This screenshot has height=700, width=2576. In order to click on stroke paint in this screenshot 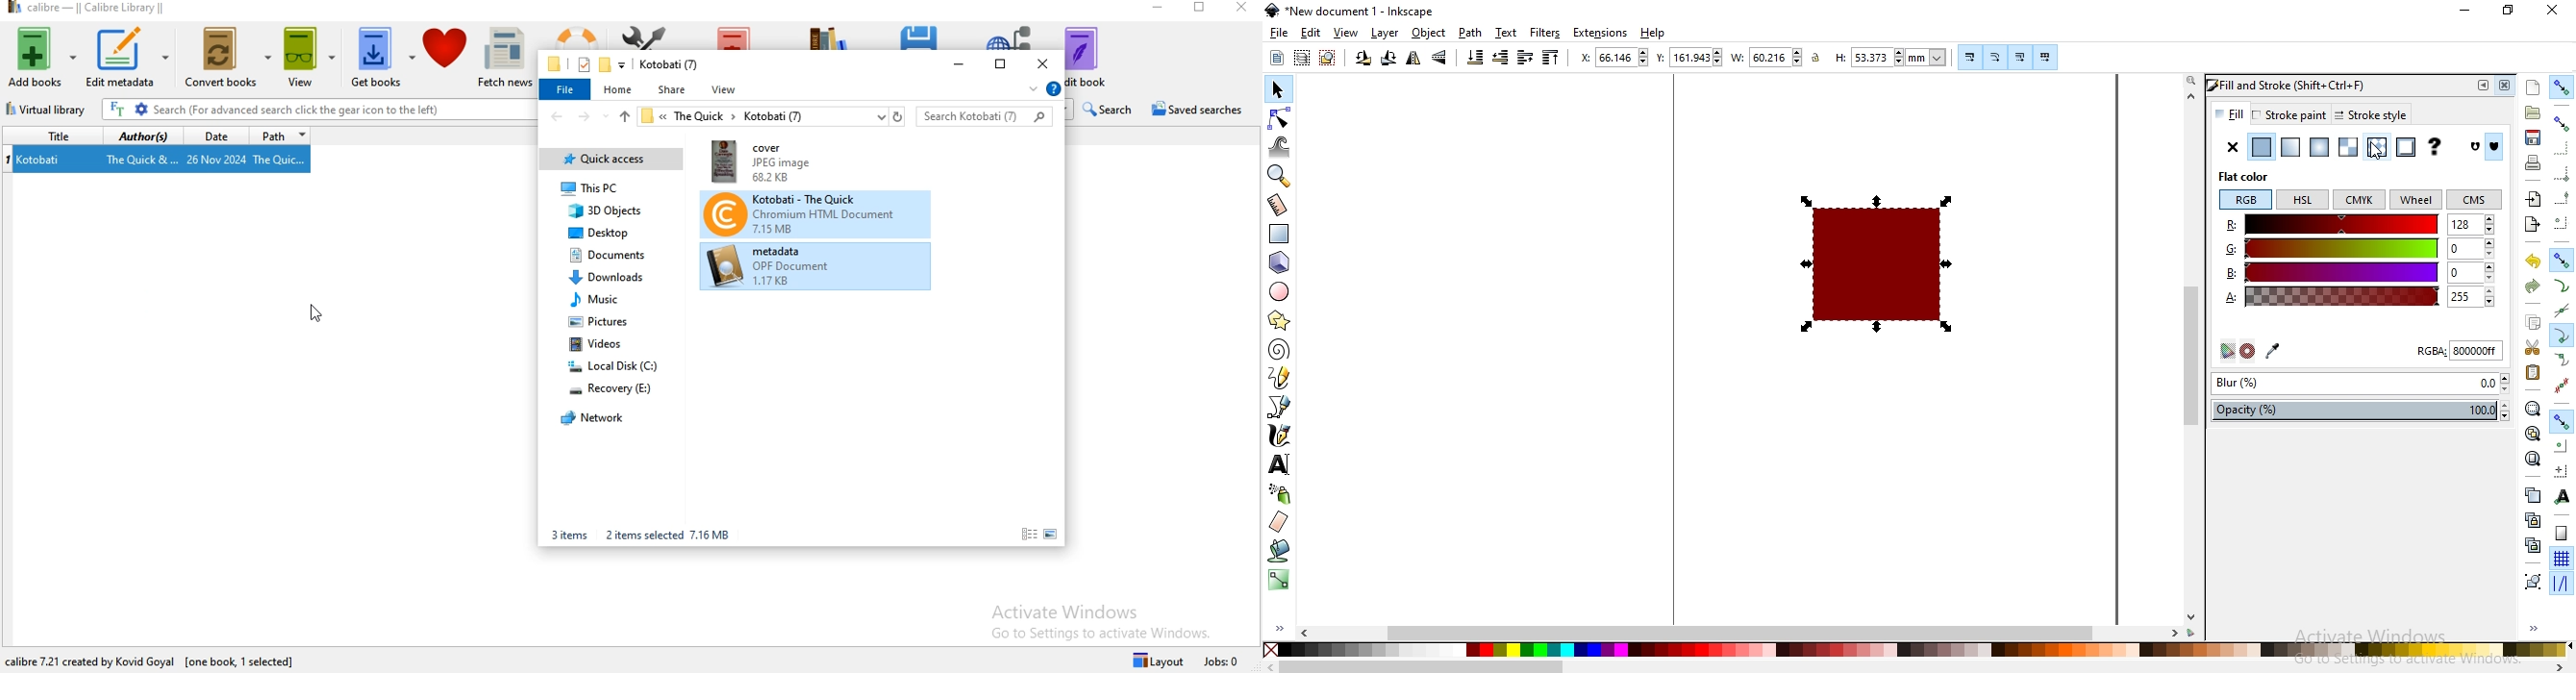, I will do `click(2288, 114)`.